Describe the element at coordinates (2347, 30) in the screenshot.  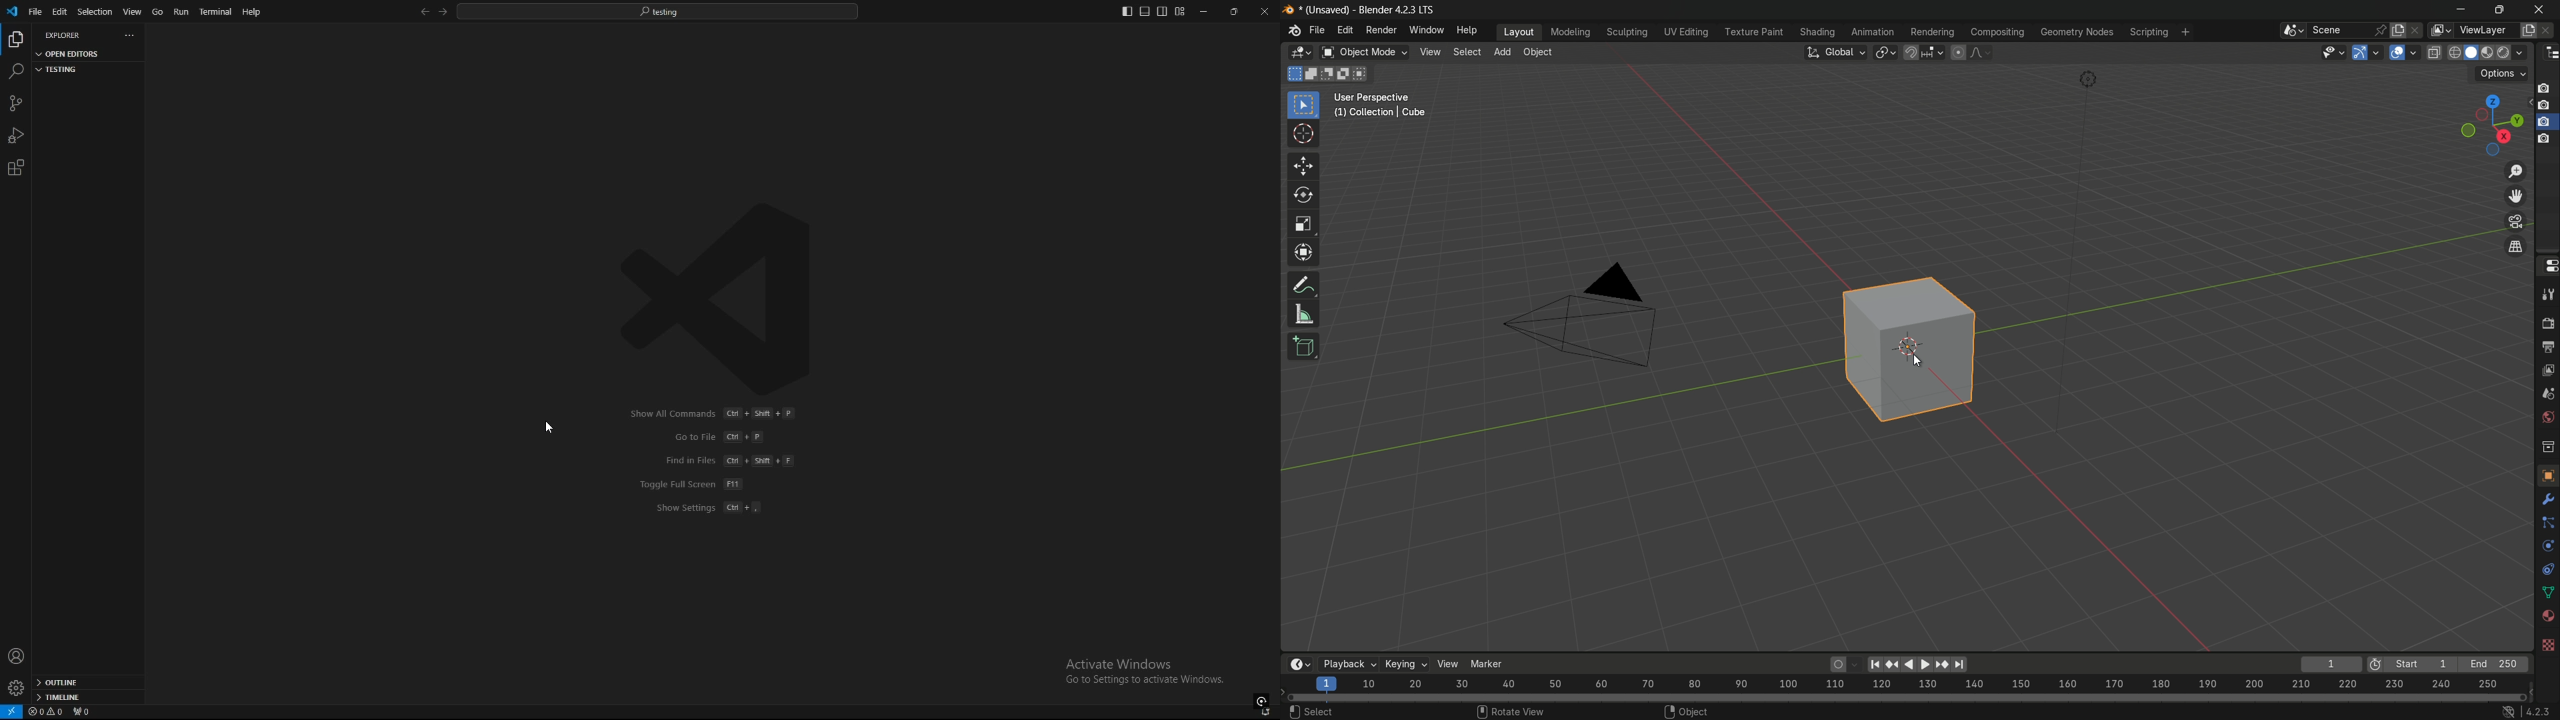
I see `scene` at that location.